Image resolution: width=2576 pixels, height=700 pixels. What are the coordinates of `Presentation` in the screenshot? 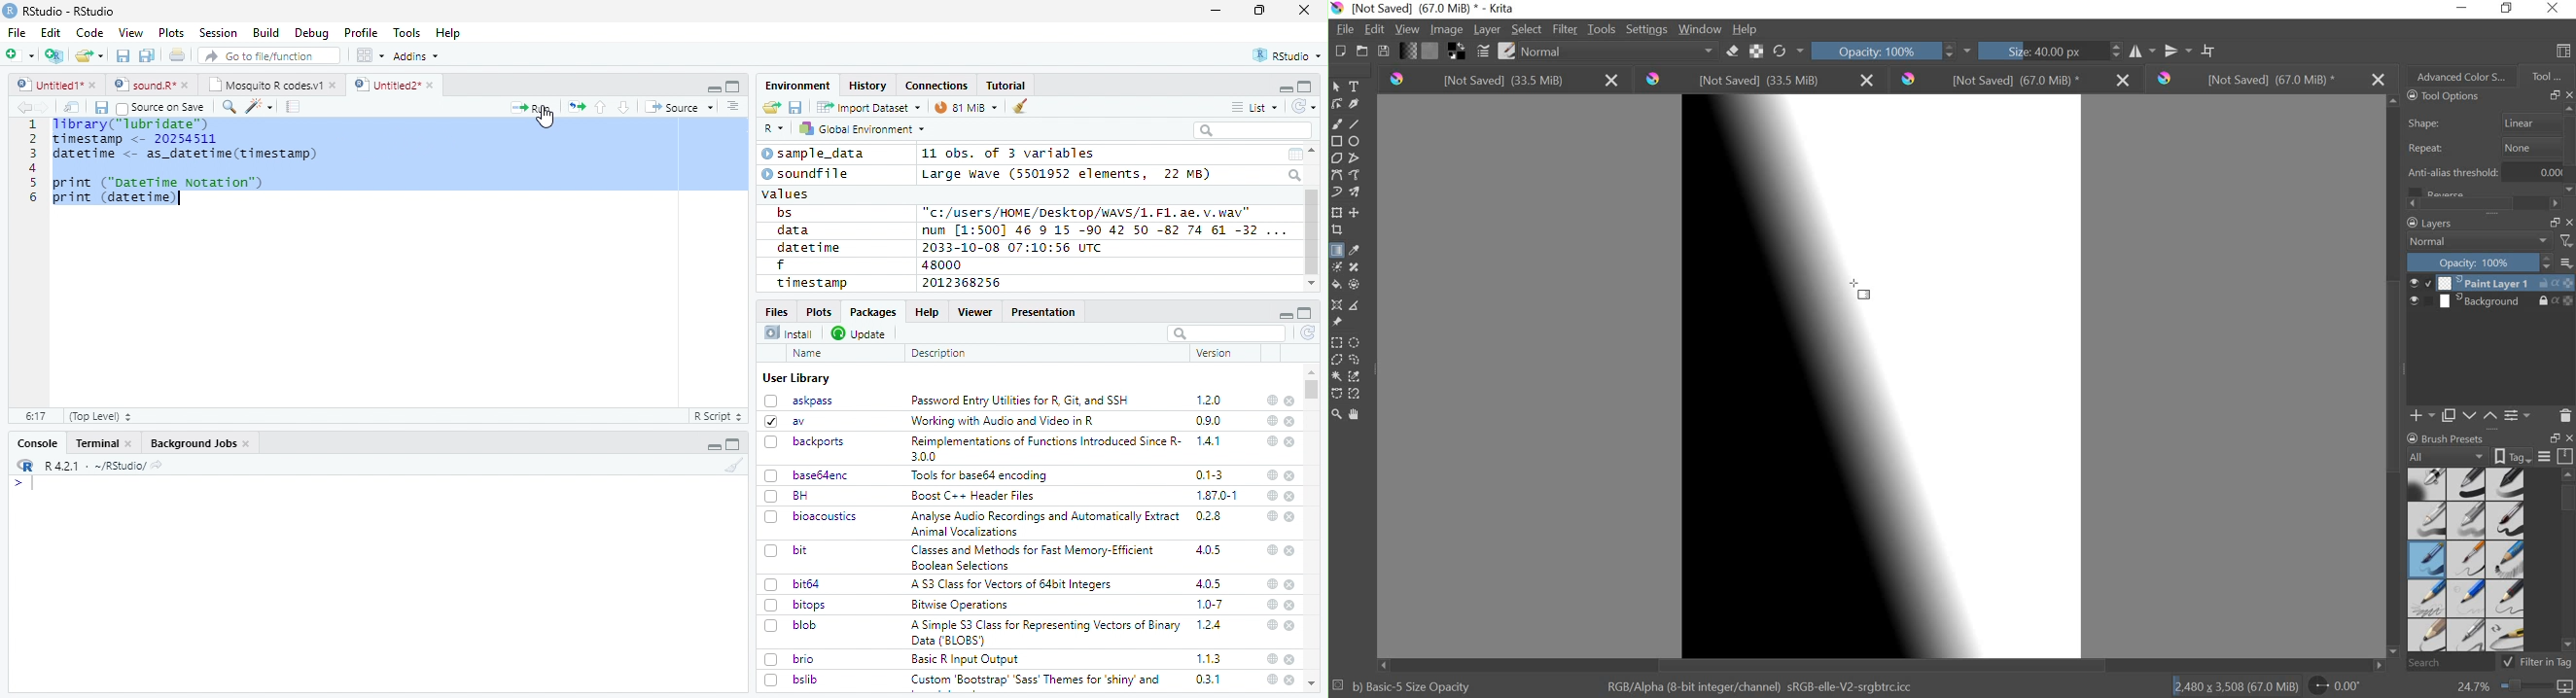 It's located at (1044, 312).